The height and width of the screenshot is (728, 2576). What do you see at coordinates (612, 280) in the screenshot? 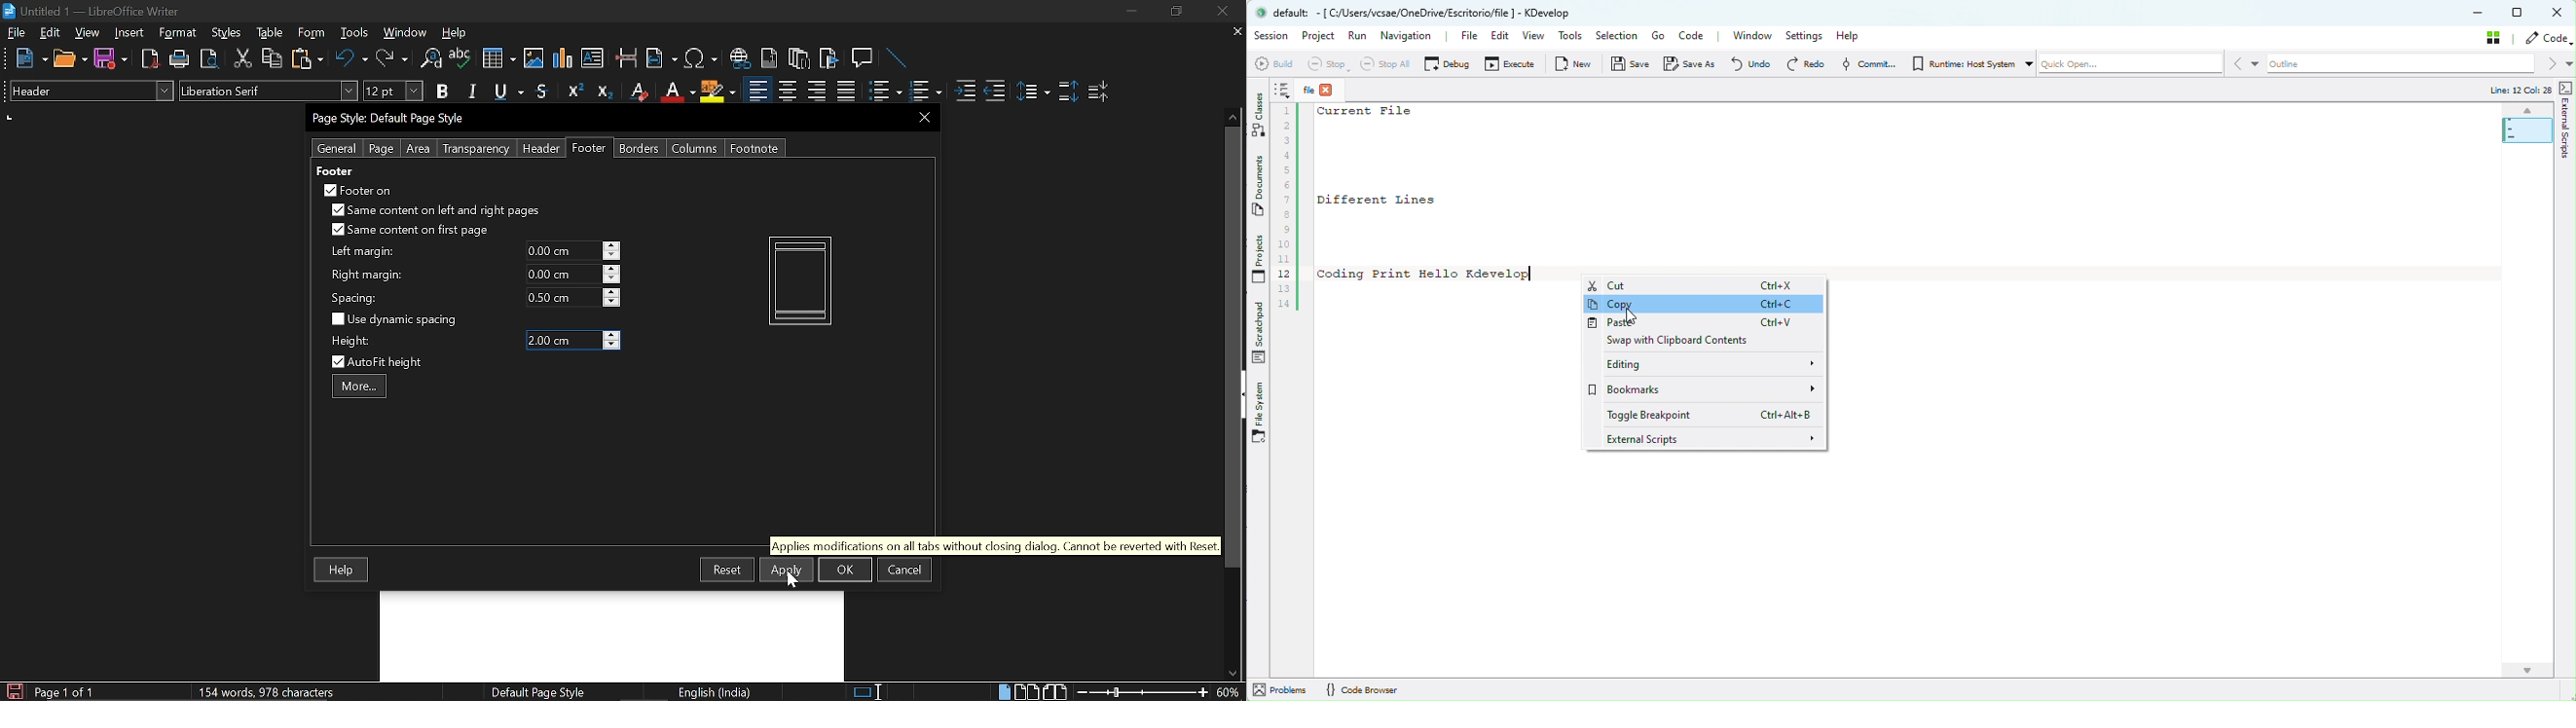
I see `decrease right margin` at bounding box center [612, 280].